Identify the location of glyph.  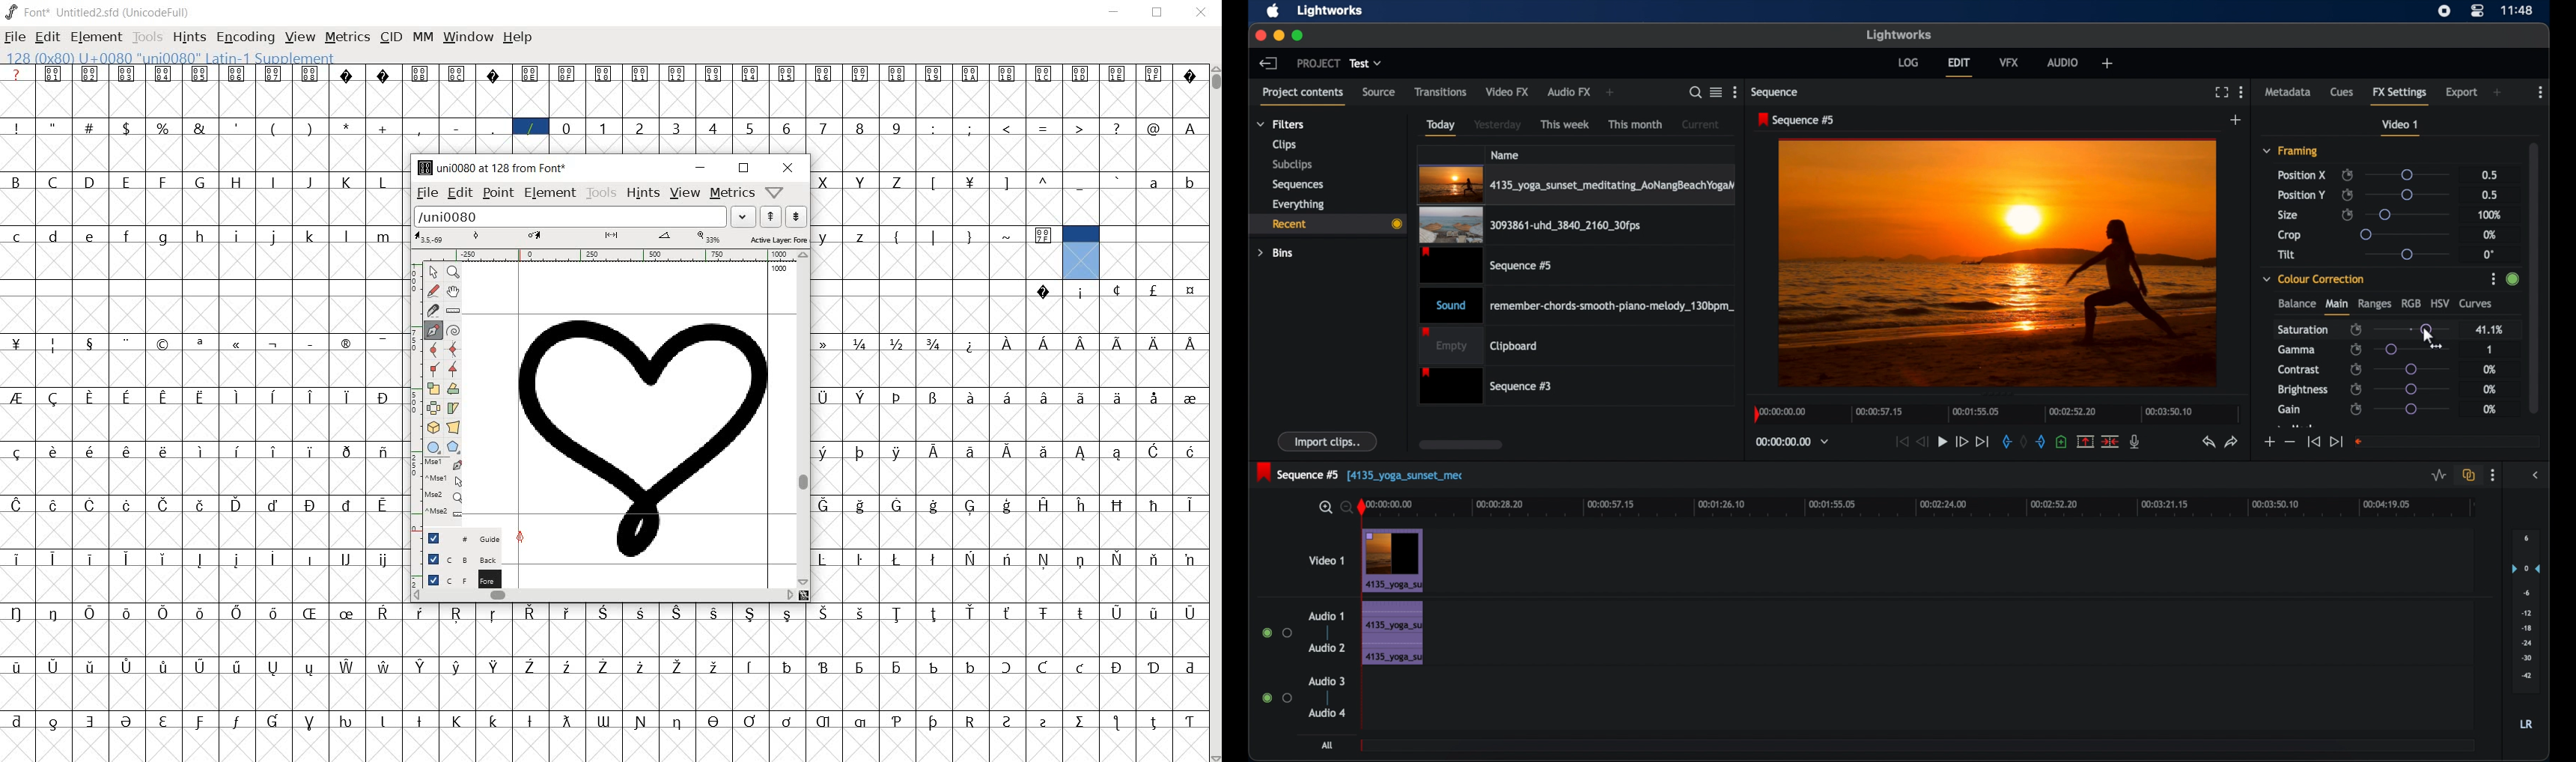
(934, 129).